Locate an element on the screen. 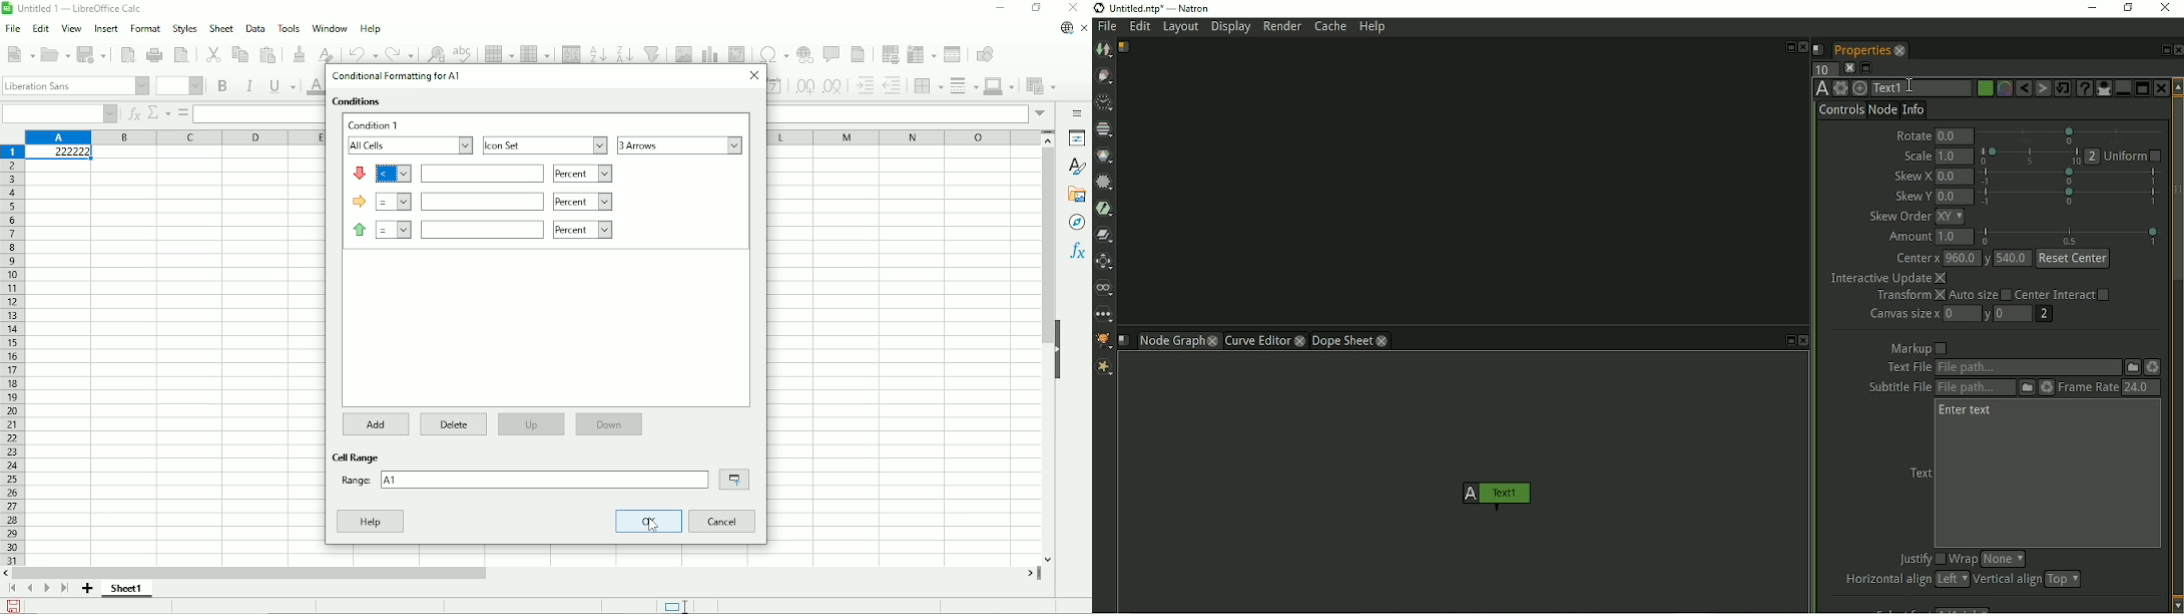 The height and width of the screenshot is (616, 2184). Border color is located at coordinates (1001, 86).